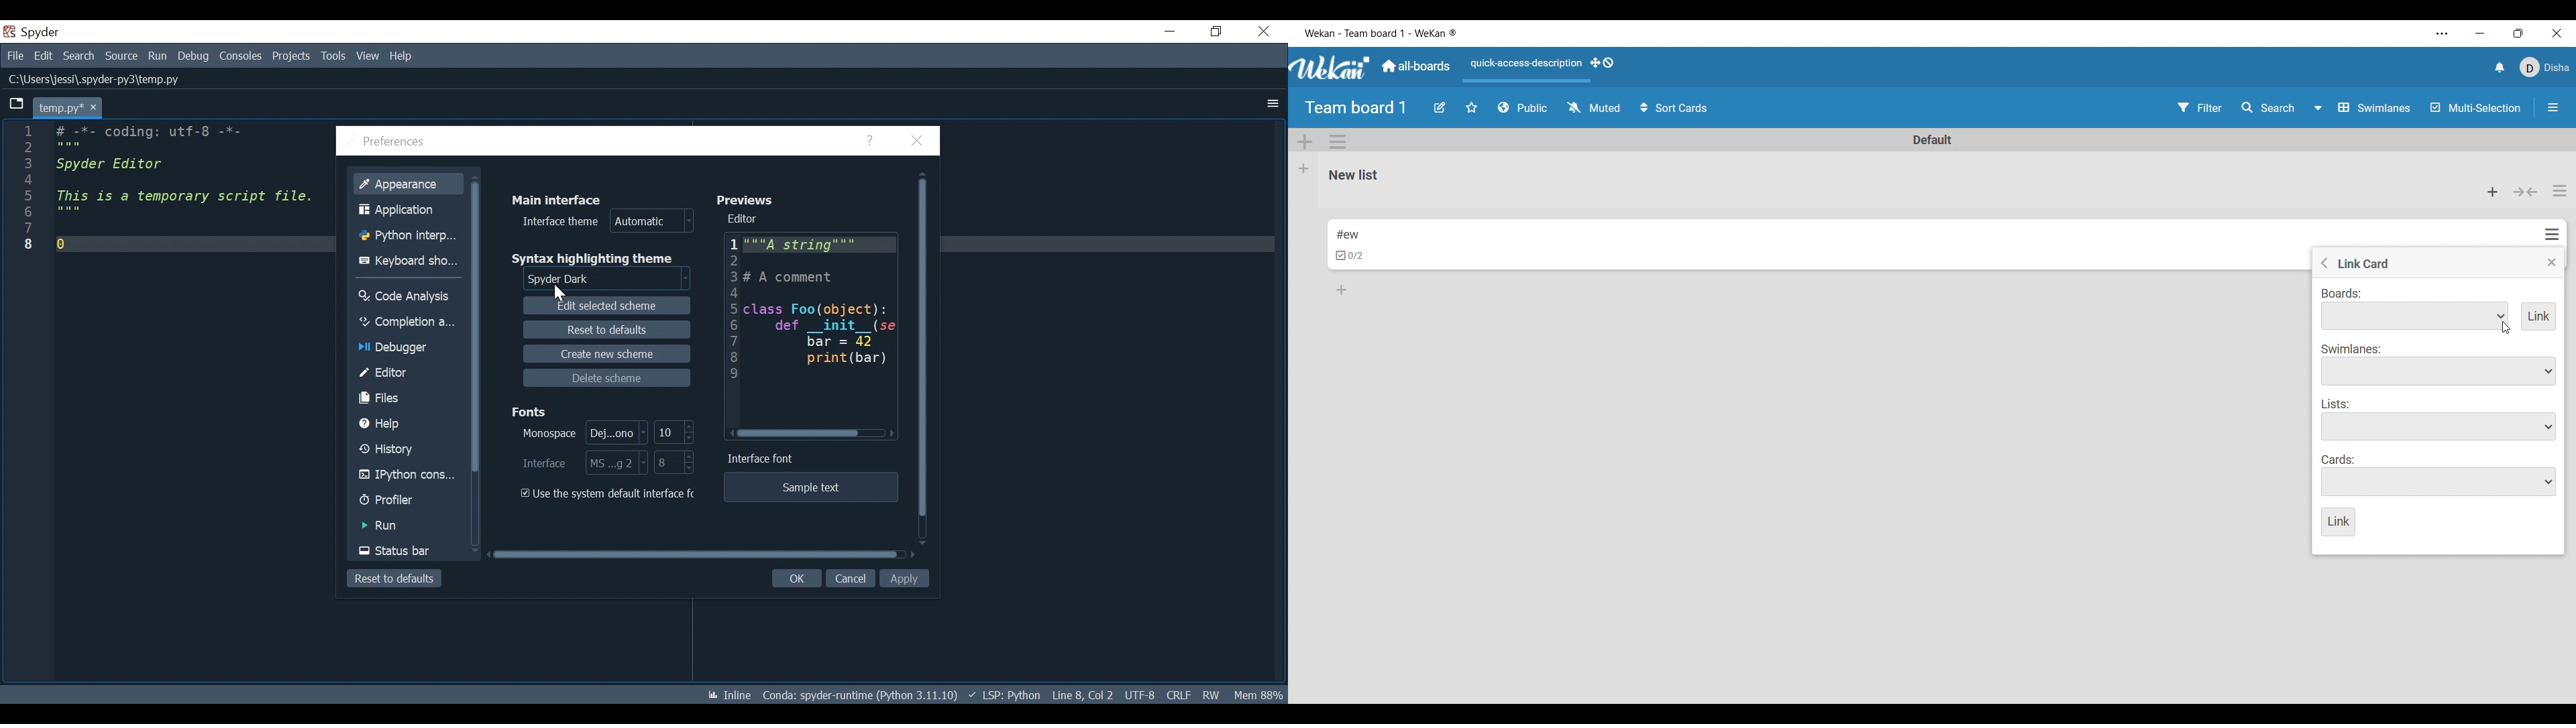 The width and height of the screenshot is (2576, 728). What do you see at coordinates (1440, 107) in the screenshot?
I see `Edit board` at bounding box center [1440, 107].